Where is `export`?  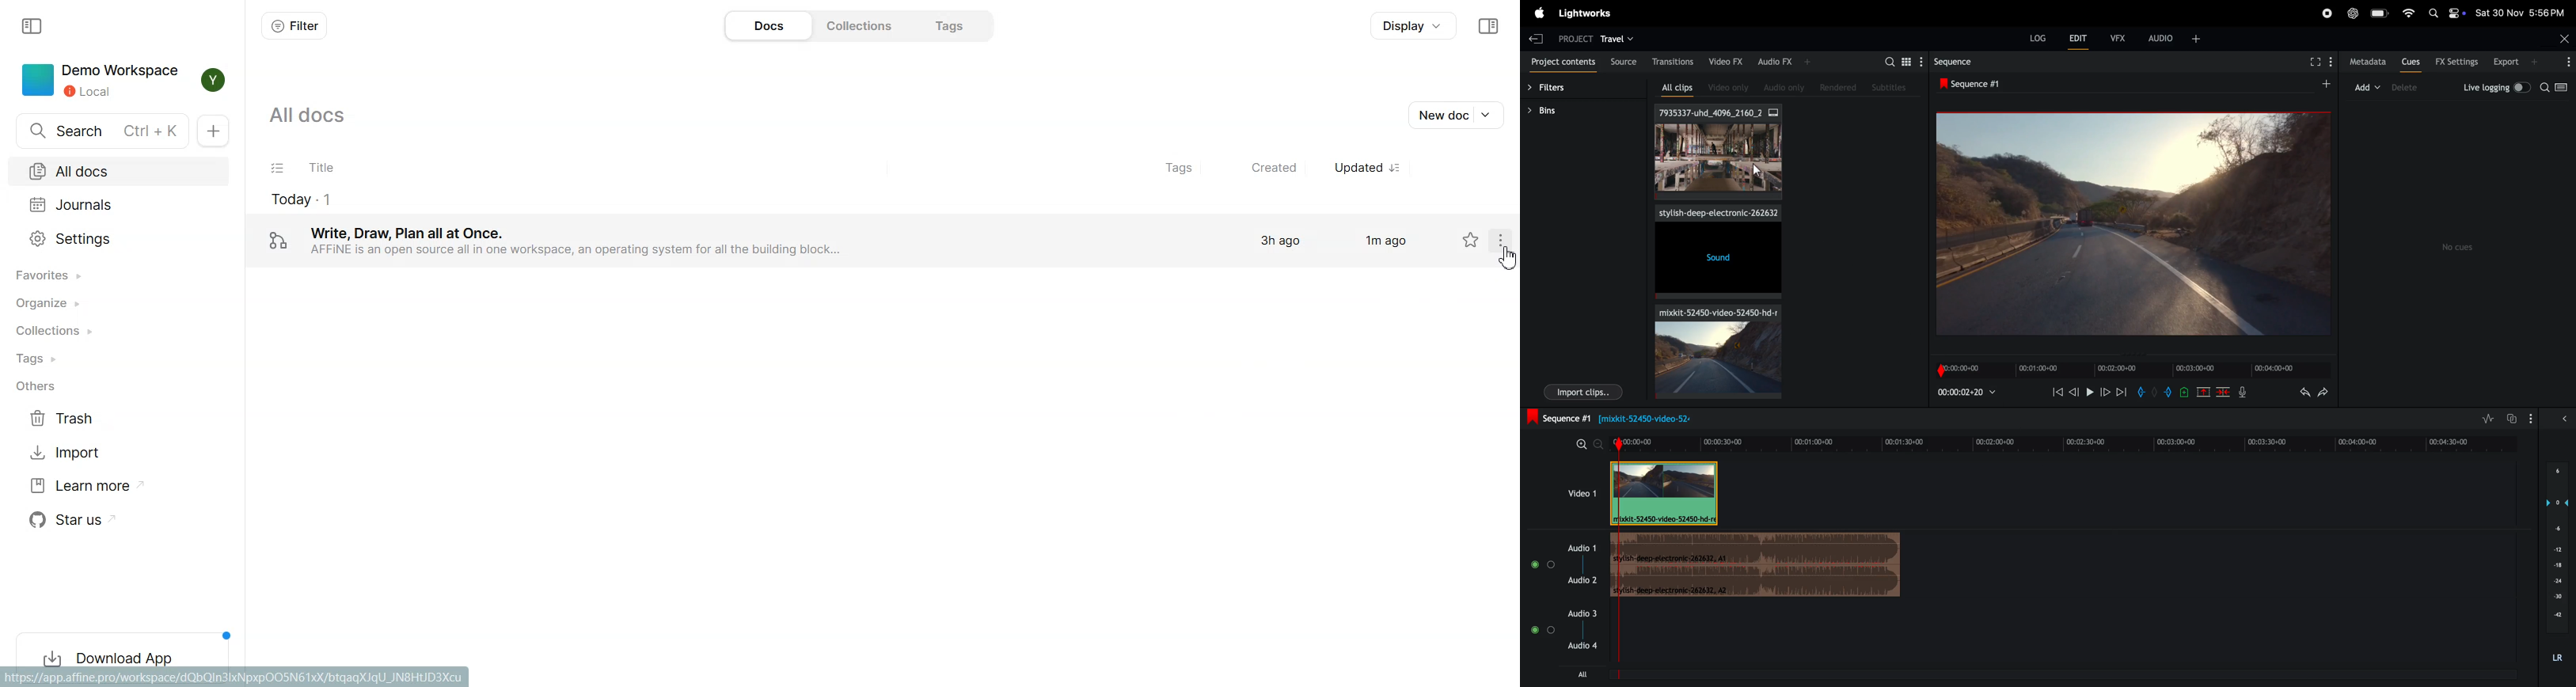 export is located at coordinates (2511, 62).